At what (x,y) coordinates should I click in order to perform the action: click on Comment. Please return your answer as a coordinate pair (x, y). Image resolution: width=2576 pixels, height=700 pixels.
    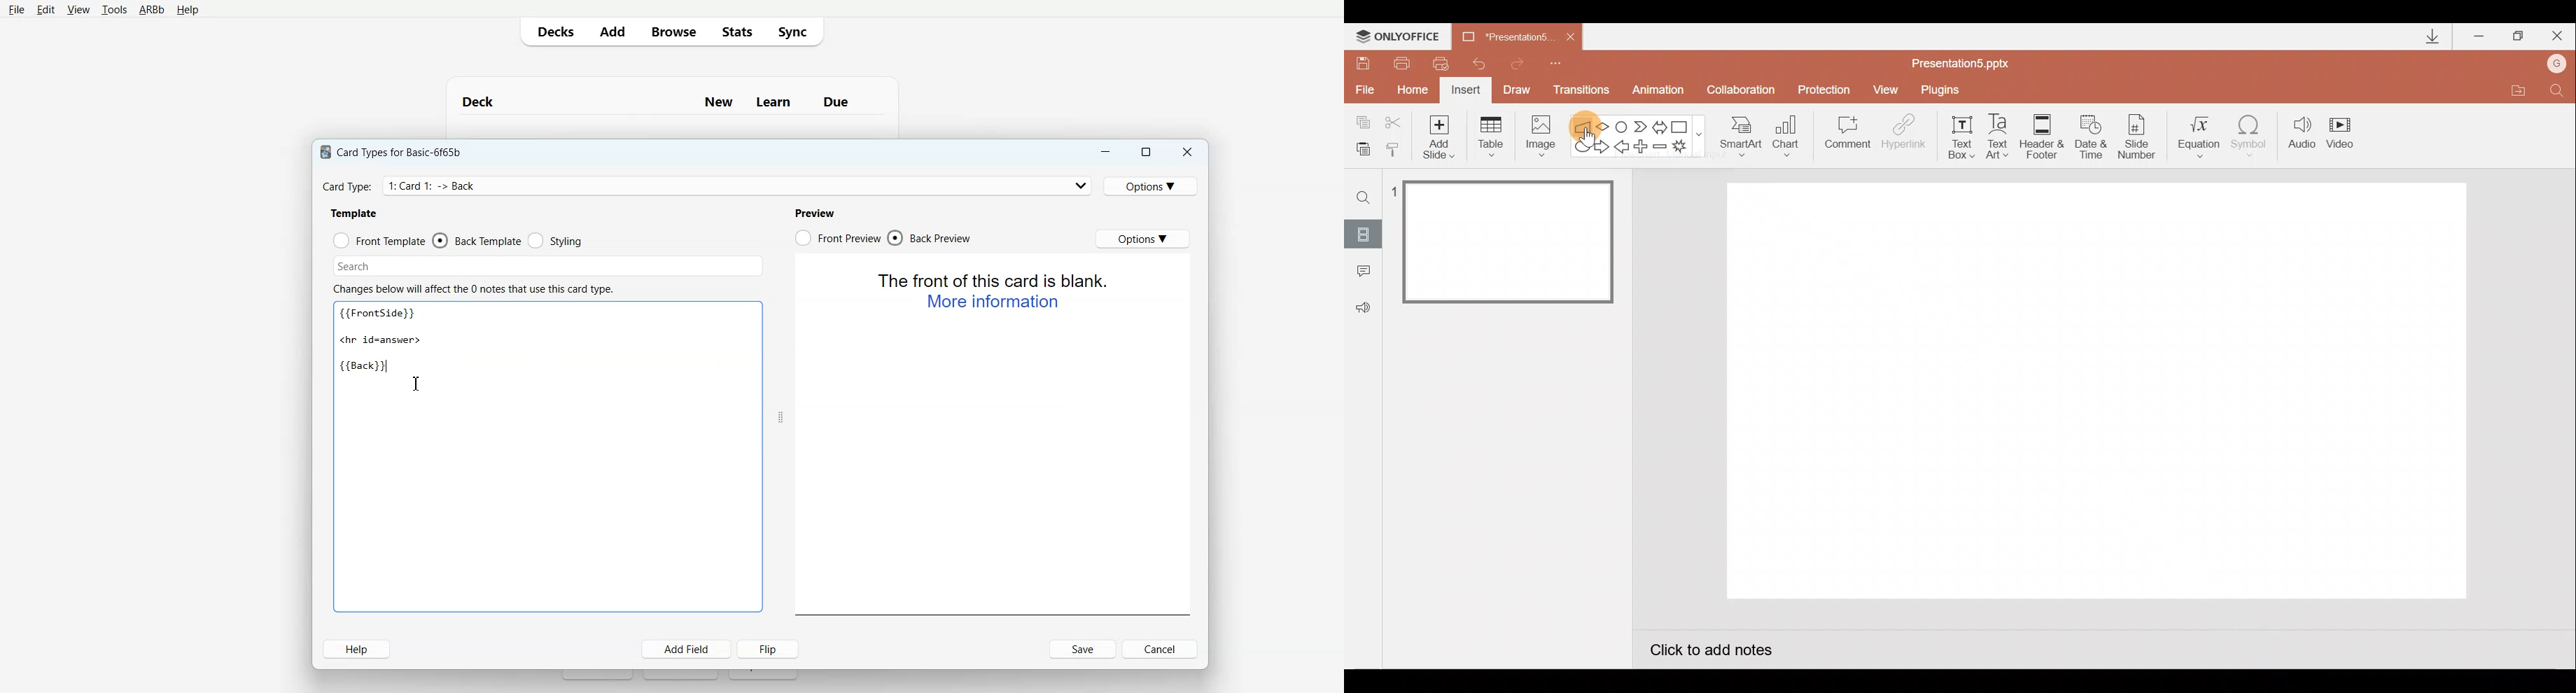
    Looking at the image, I should click on (1846, 137).